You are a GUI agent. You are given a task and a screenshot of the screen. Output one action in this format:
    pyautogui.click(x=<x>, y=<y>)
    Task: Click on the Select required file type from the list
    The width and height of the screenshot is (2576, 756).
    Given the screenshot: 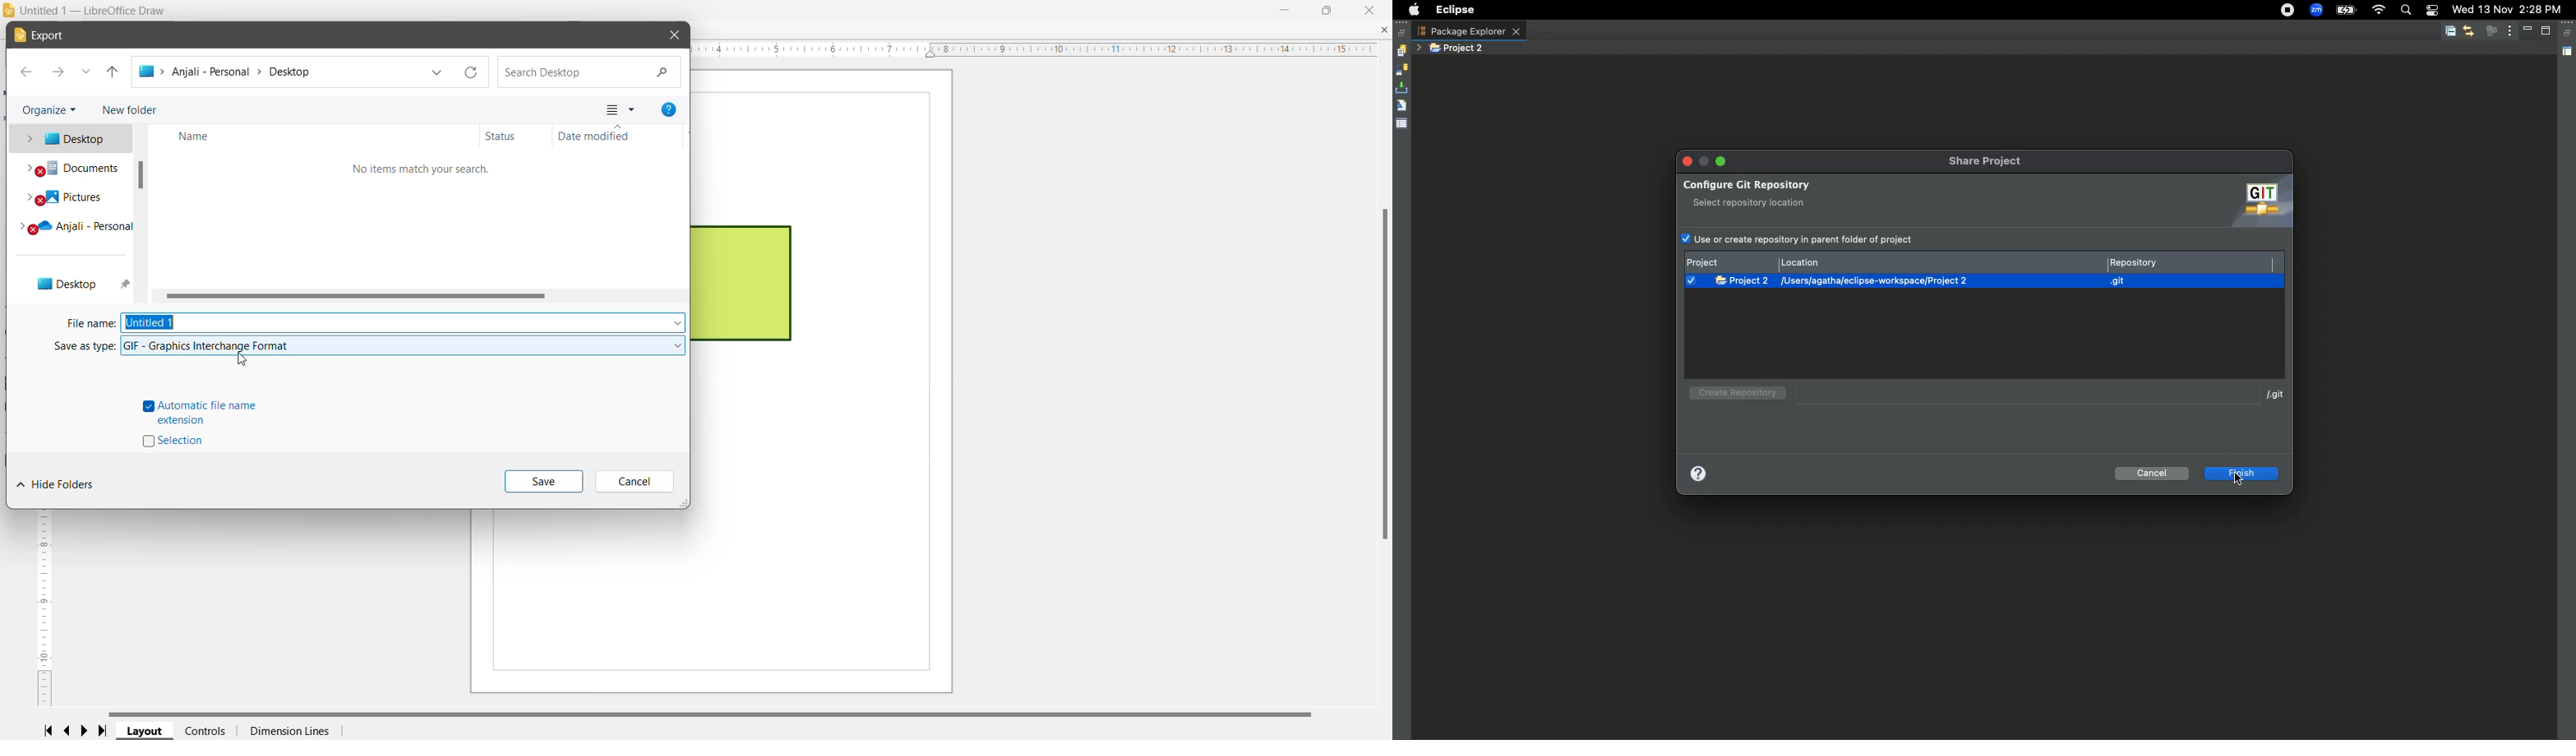 What is the action you would take?
    pyautogui.click(x=403, y=345)
    